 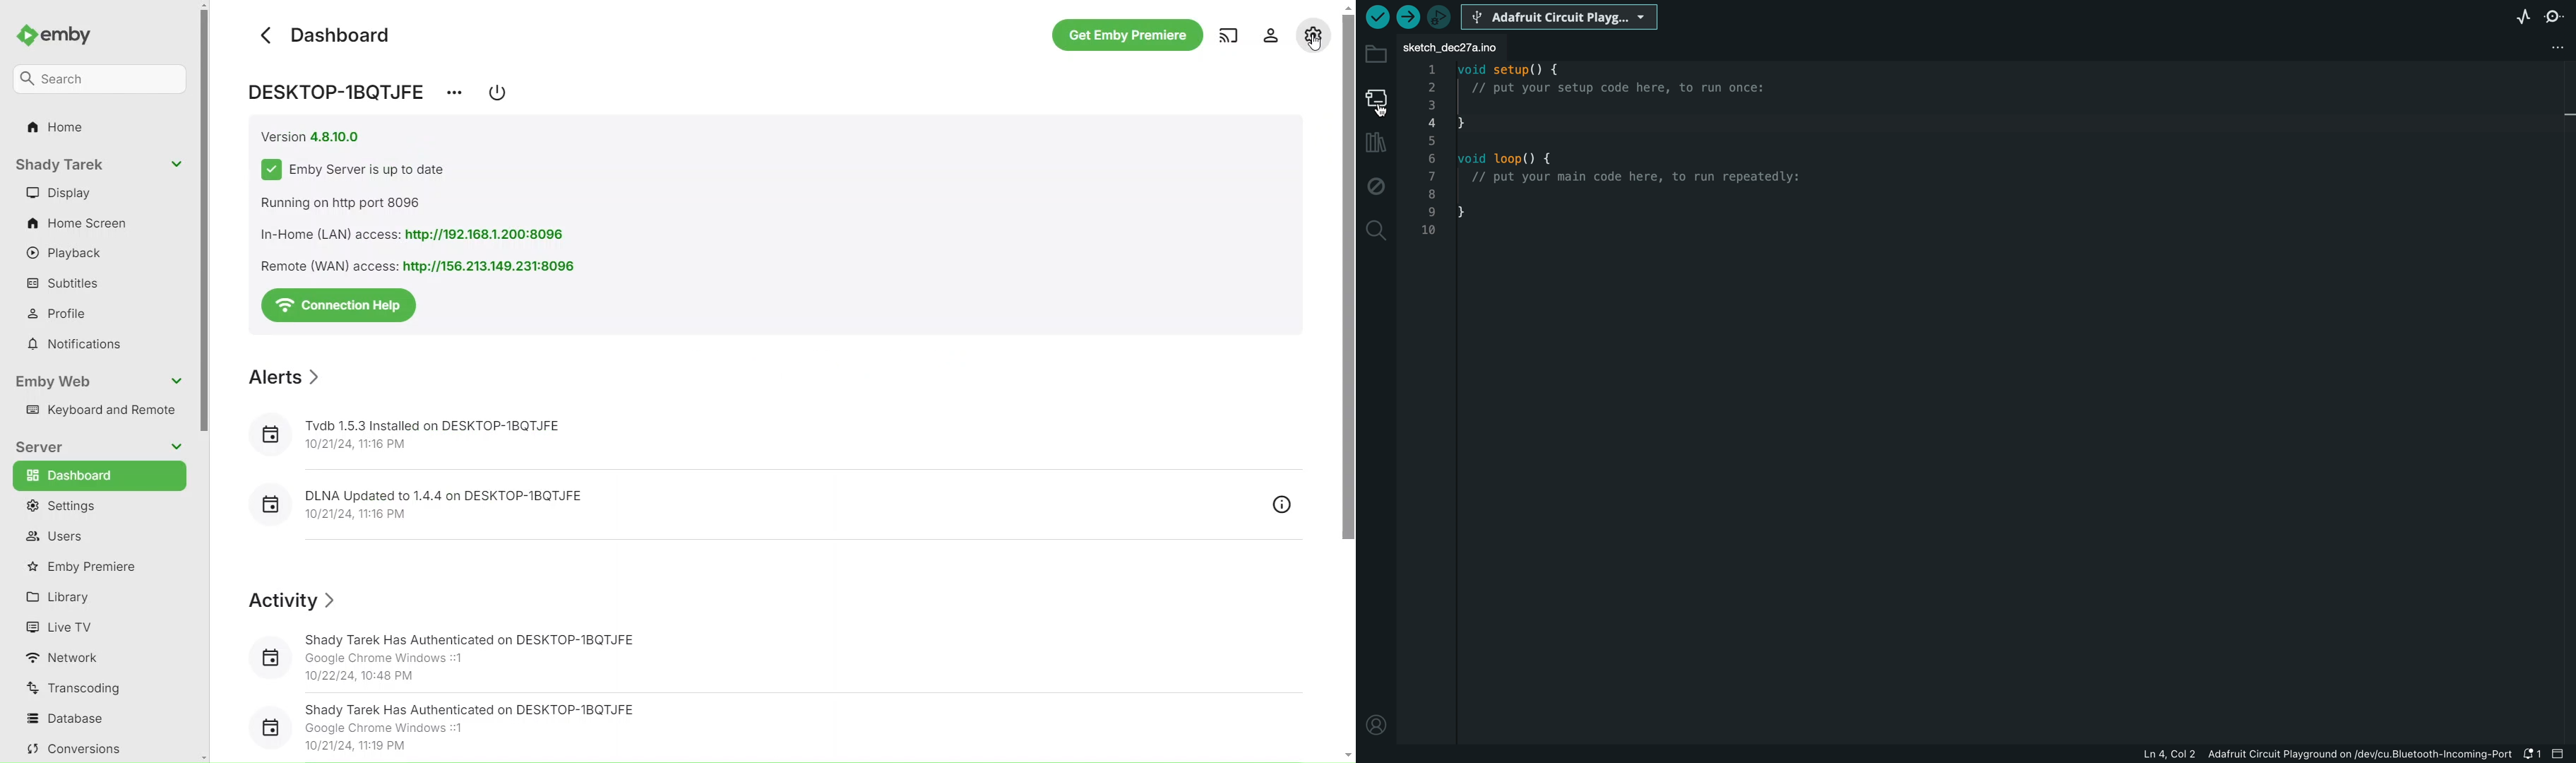 I want to click on ..., so click(x=455, y=92).